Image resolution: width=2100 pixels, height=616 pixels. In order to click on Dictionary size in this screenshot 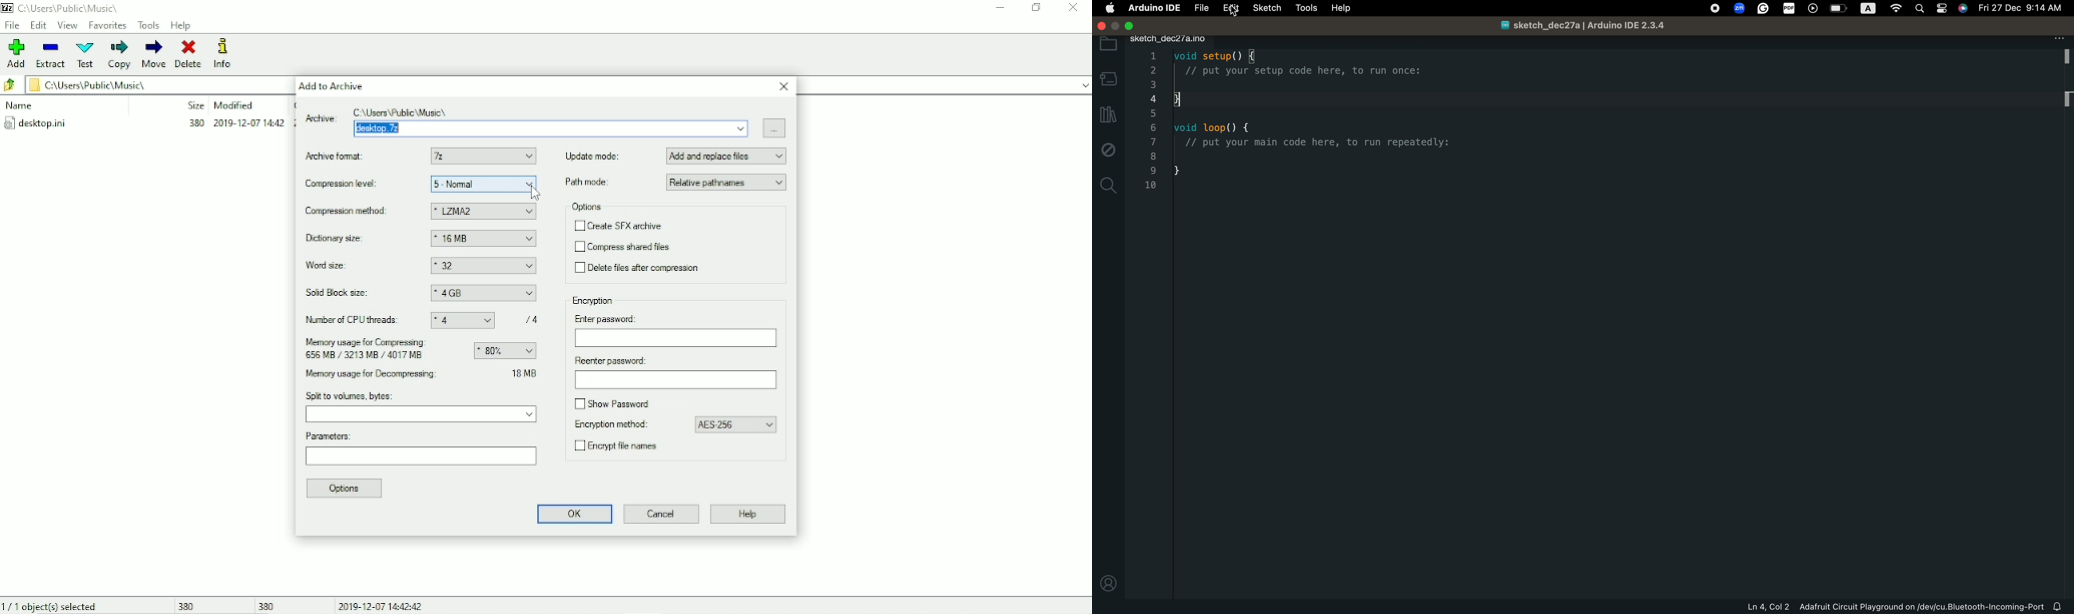, I will do `click(343, 238)`.